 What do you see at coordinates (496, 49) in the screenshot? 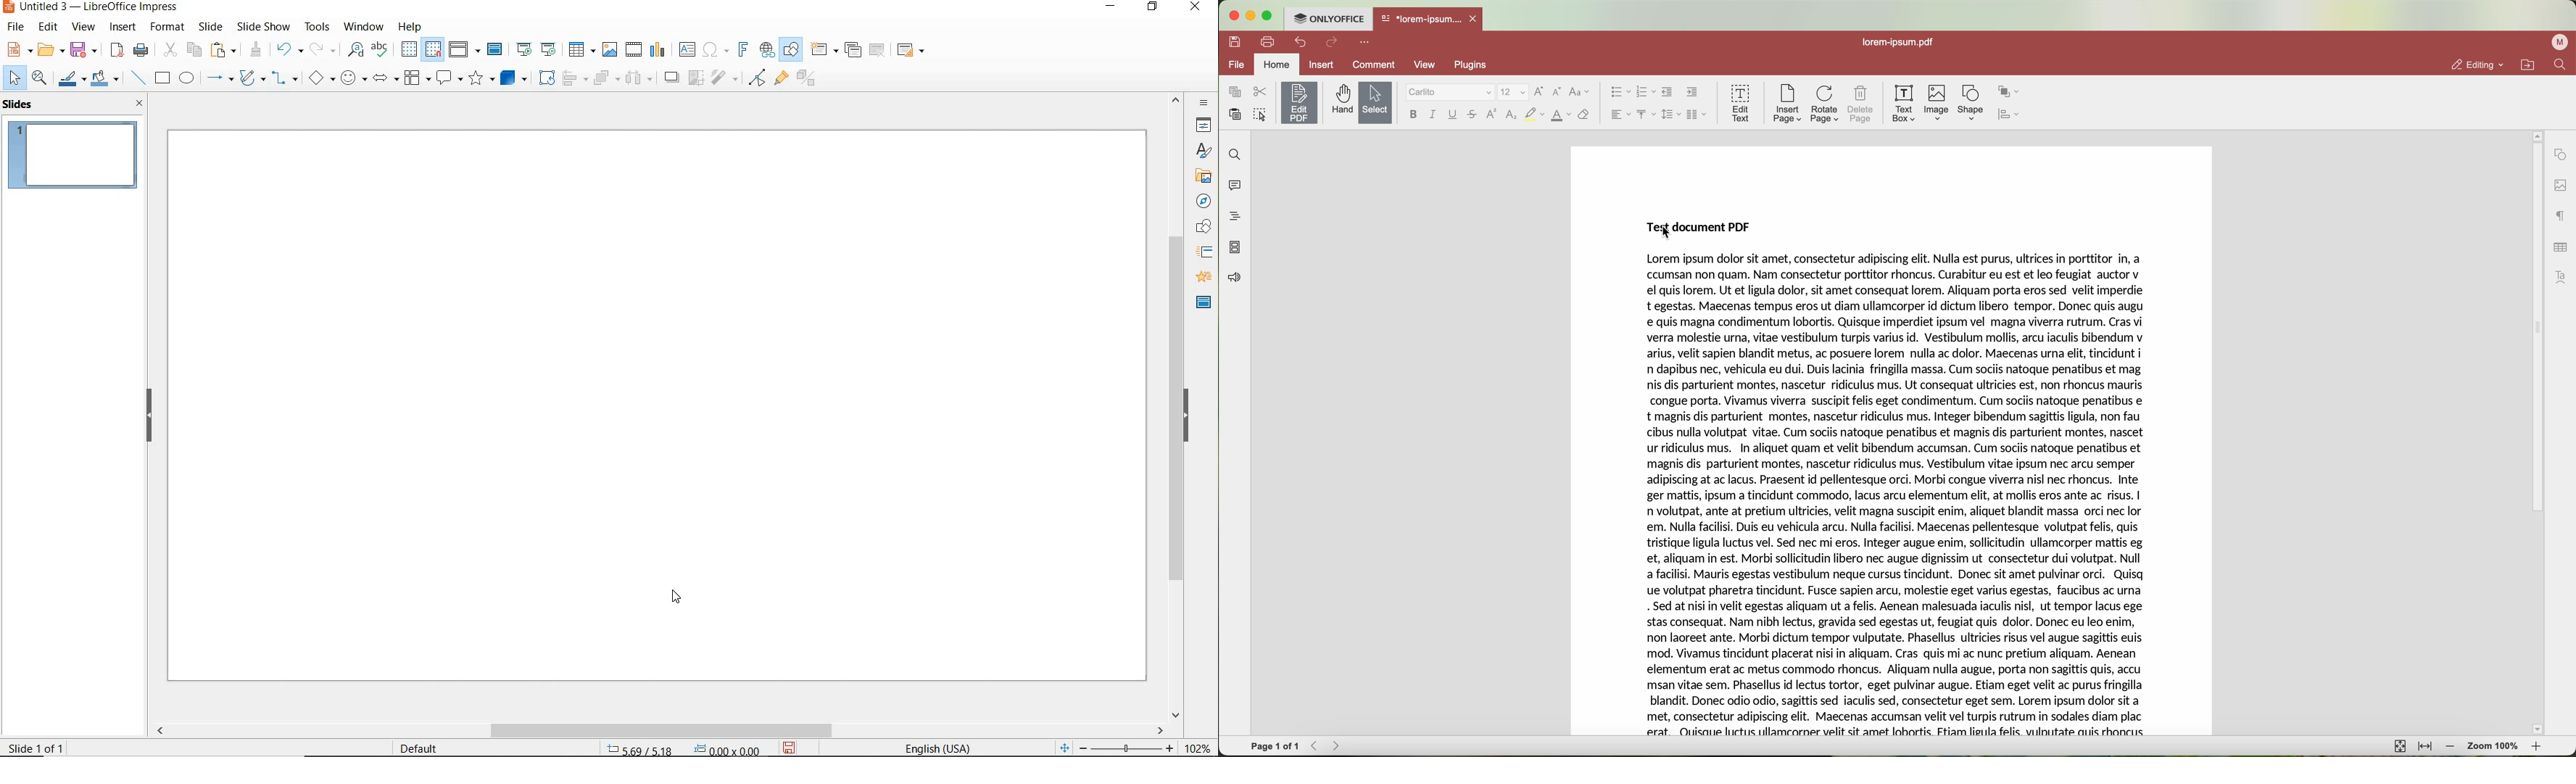
I see `MASTER SLIDE` at bounding box center [496, 49].